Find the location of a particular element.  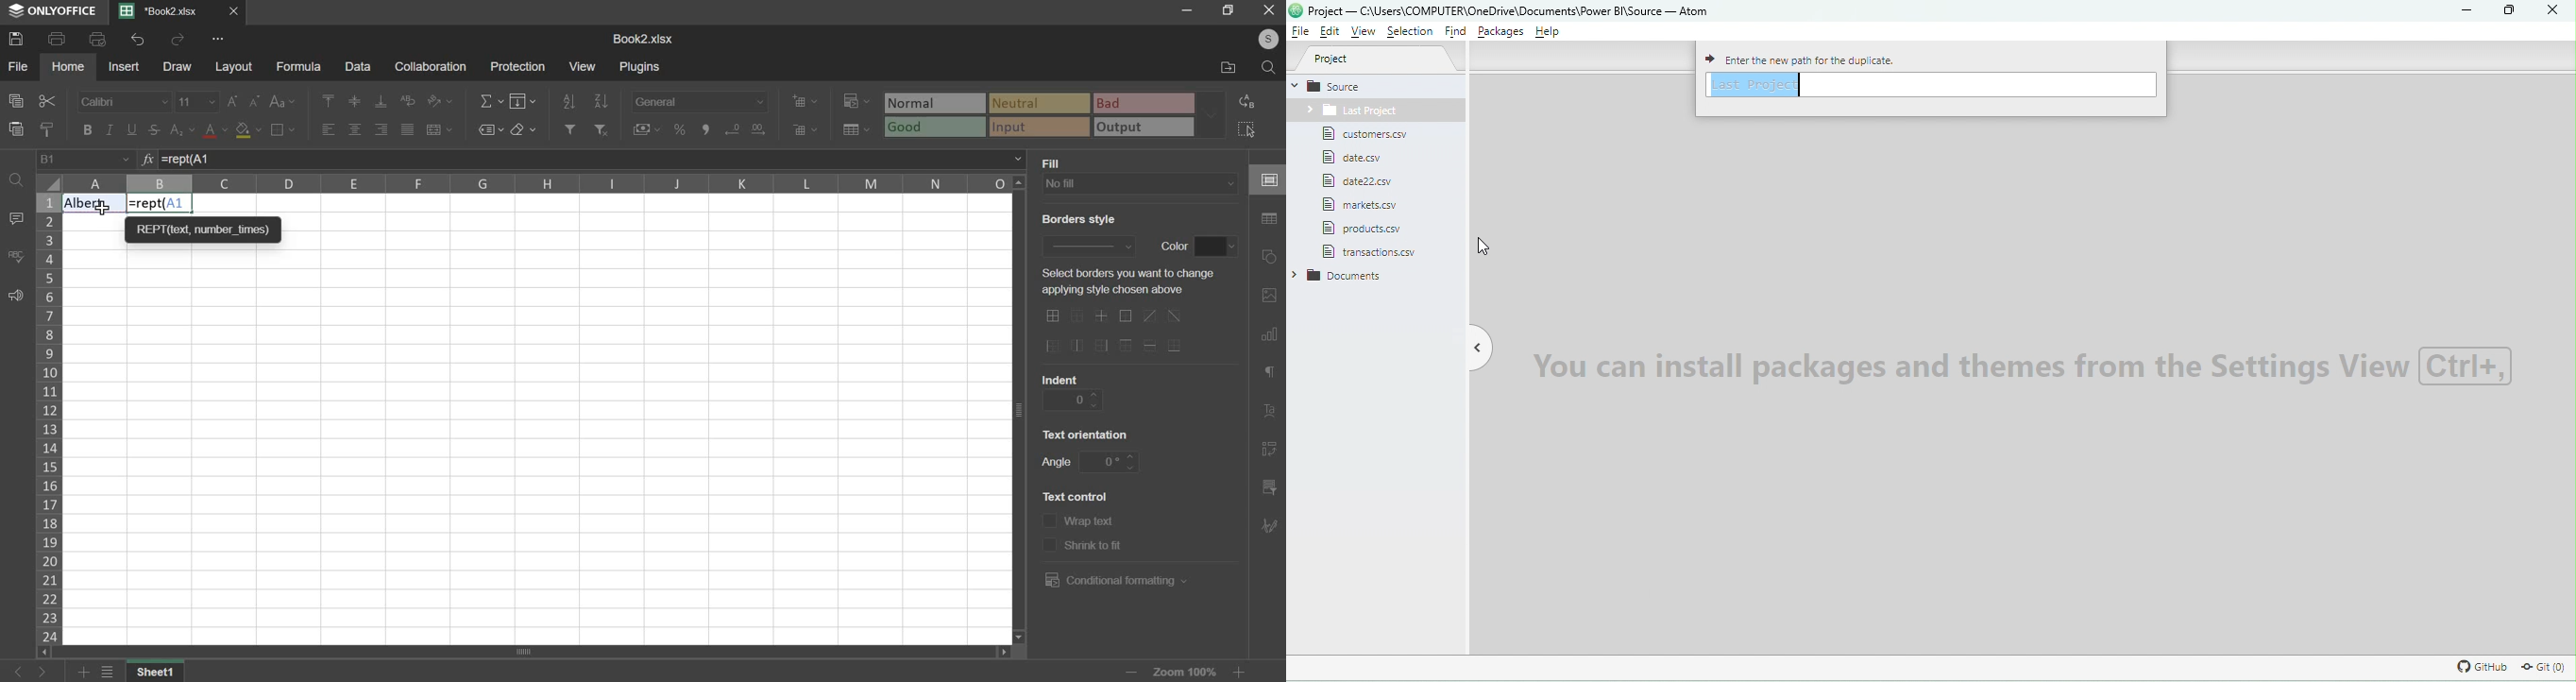

fill color is located at coordinates (249, 130).